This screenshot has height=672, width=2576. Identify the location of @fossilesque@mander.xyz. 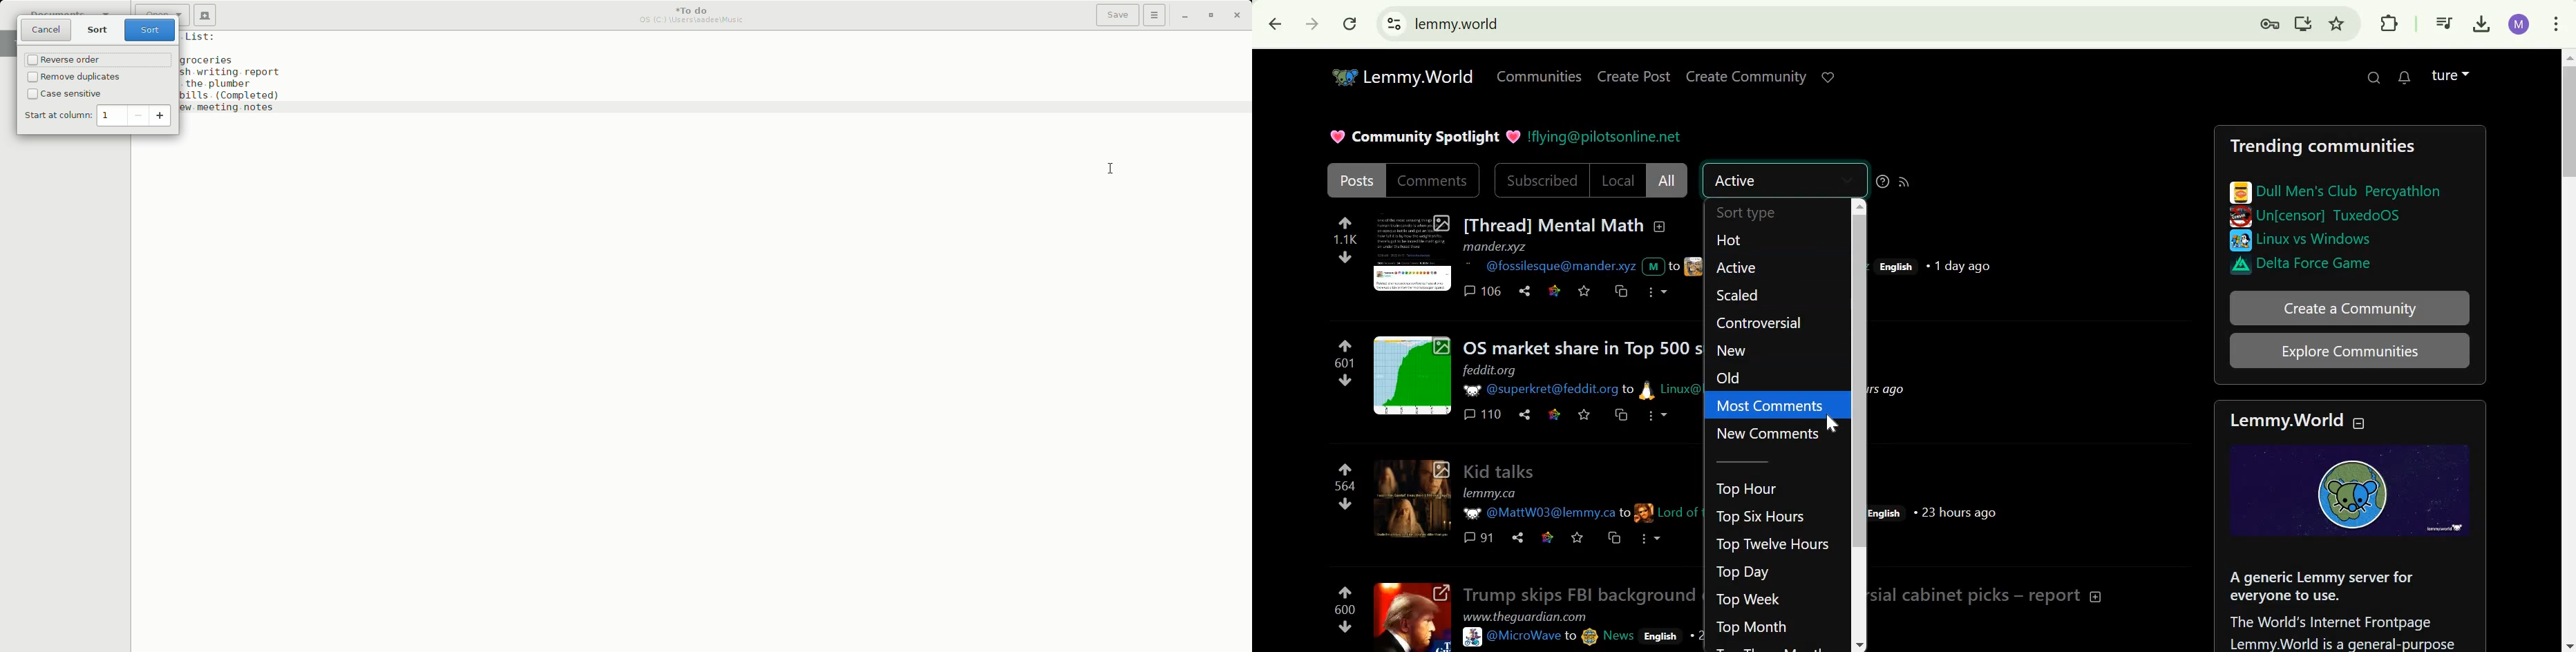
(1559, 267).